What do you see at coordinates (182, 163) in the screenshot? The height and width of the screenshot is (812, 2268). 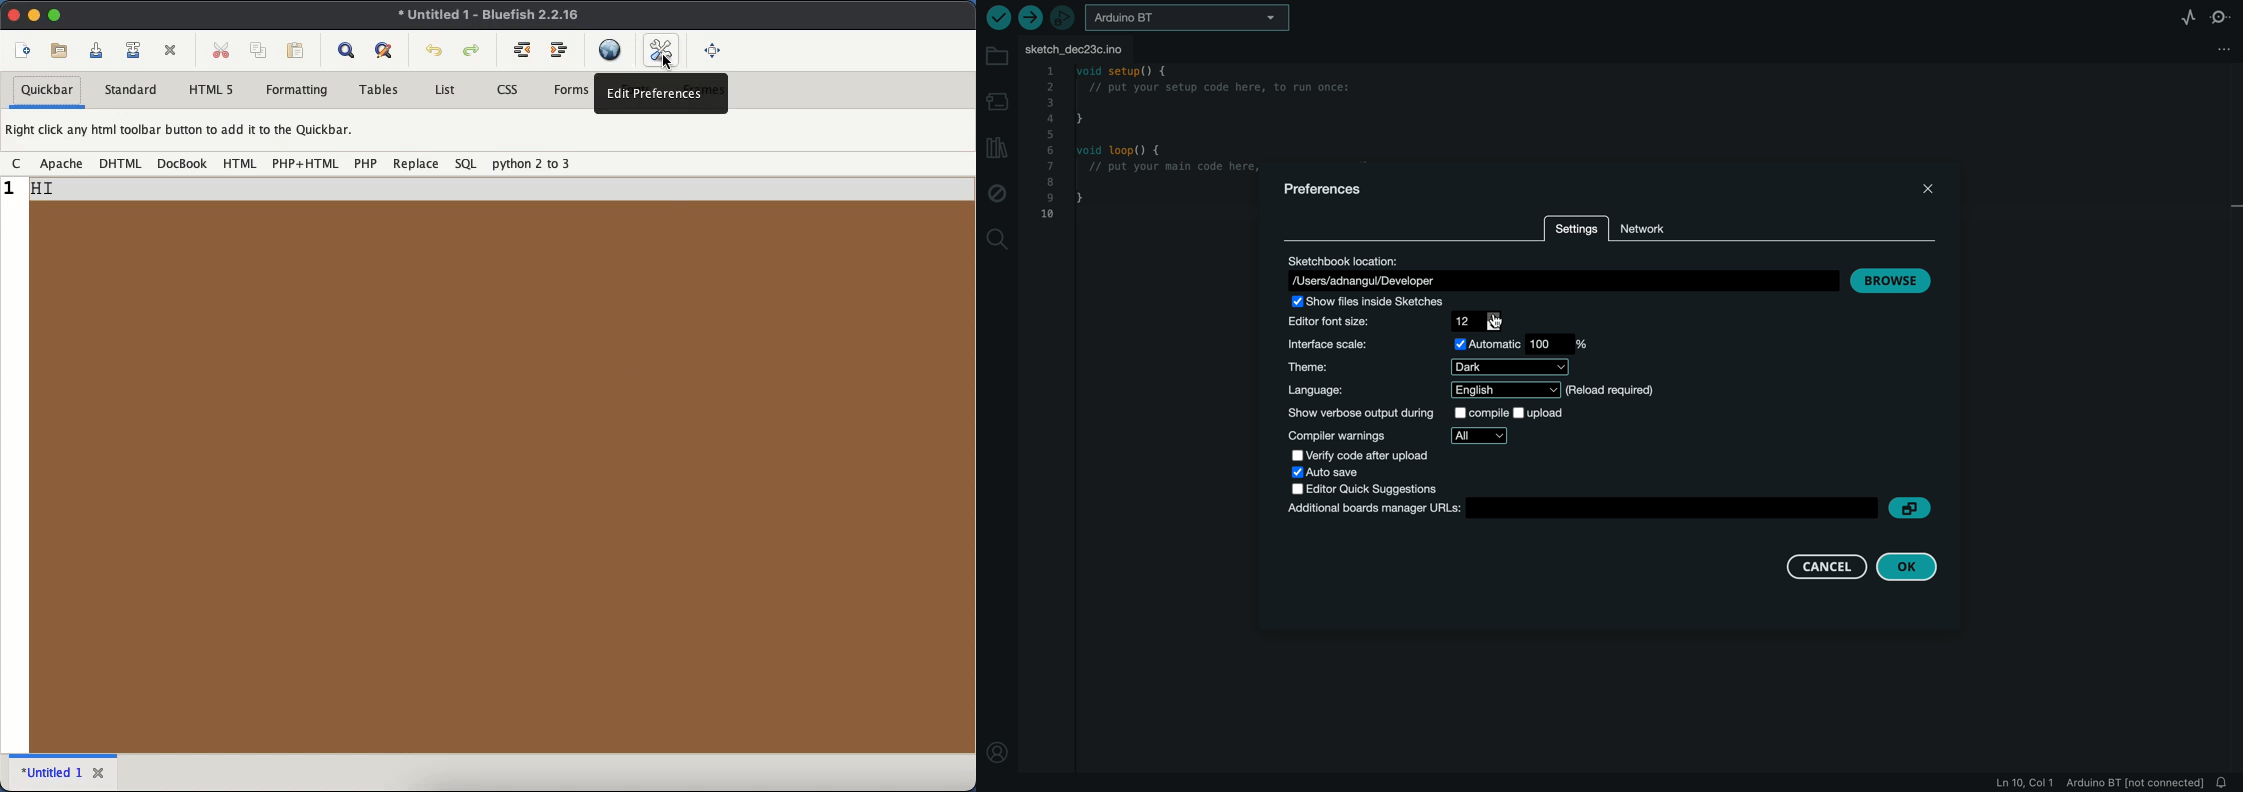 I see `docbook` at bounding box center [182, 163].